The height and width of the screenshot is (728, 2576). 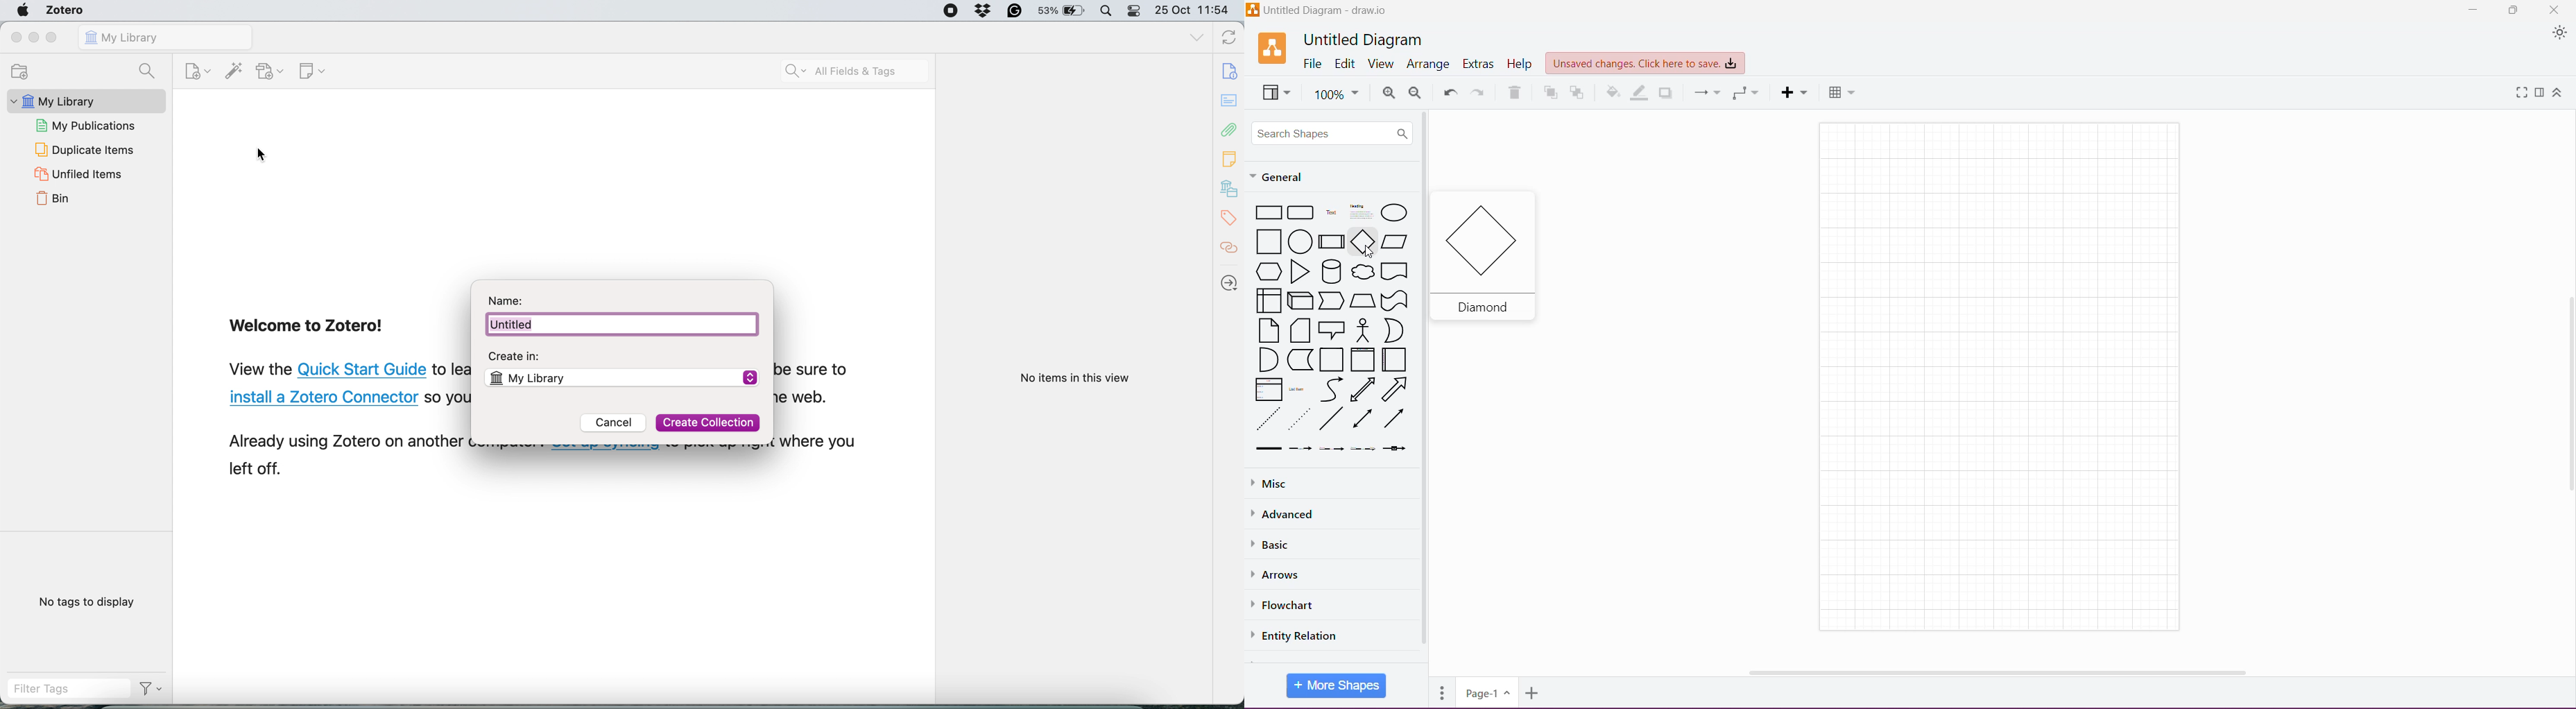 I want to click on bin, so click(x=52, y=201).